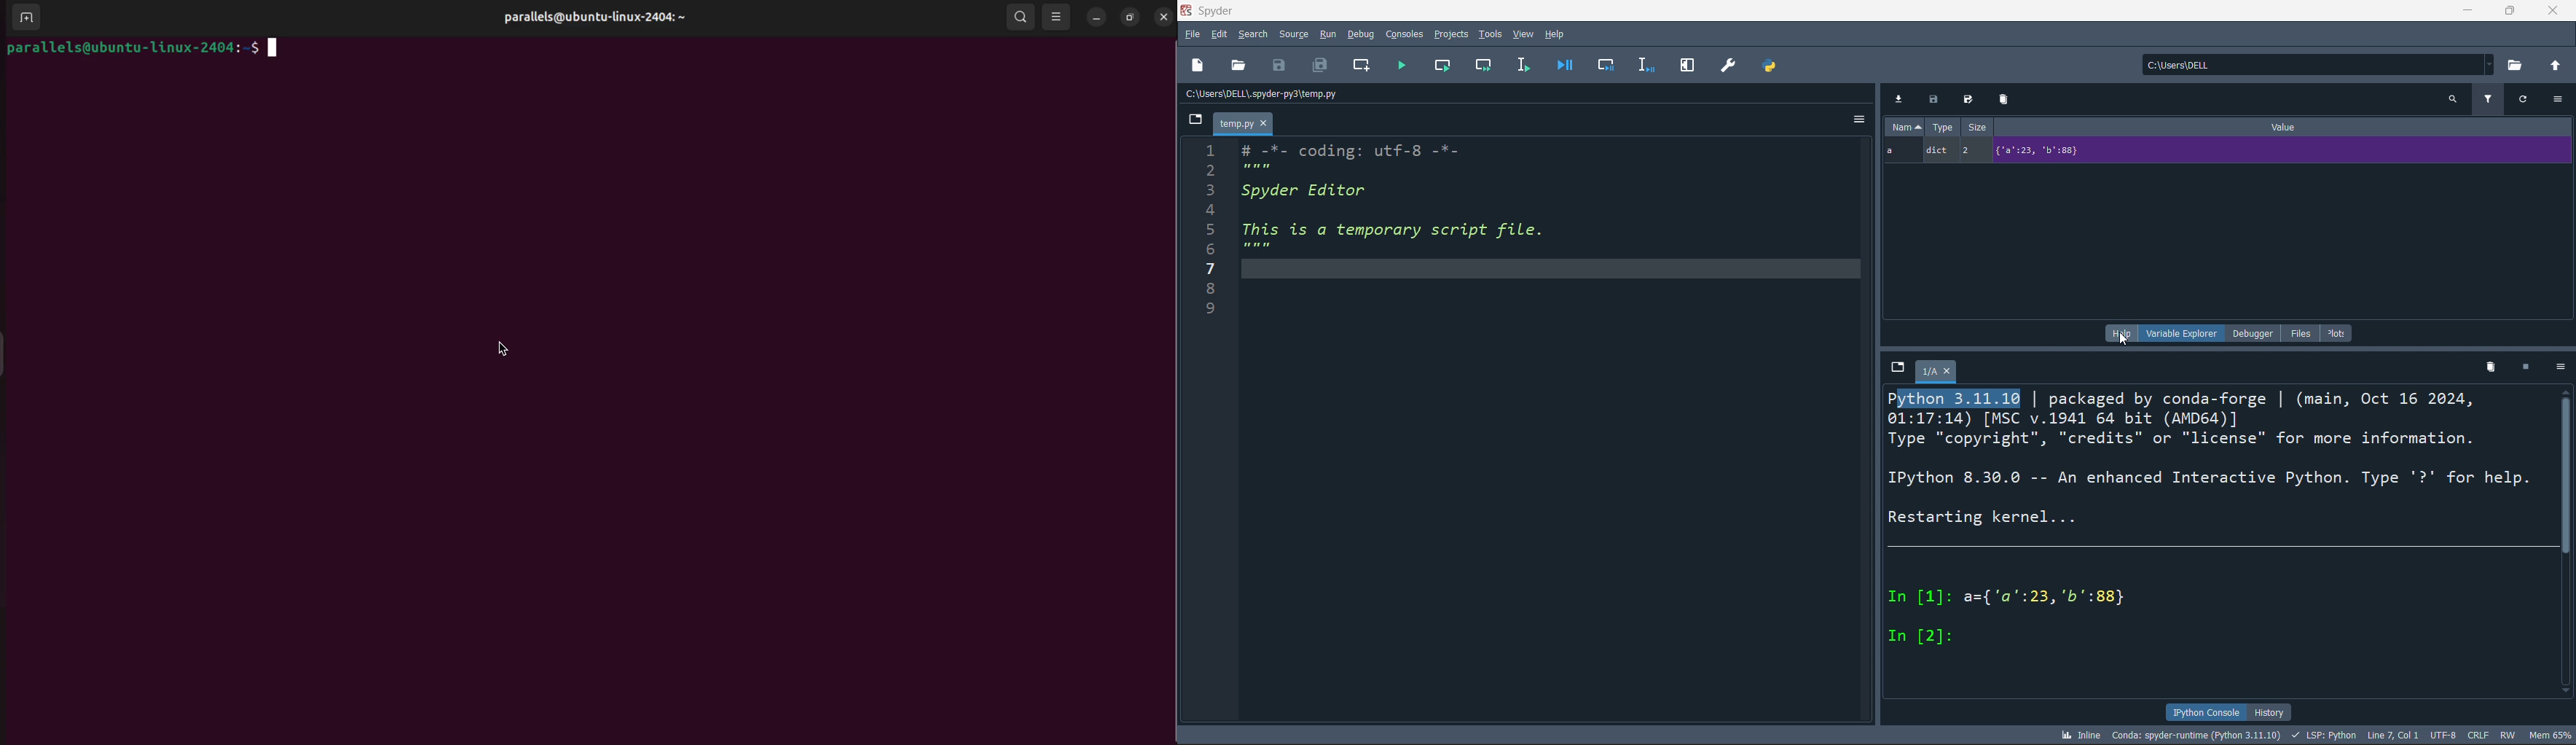 Image resolution: width=2576 pixels, height=756 pixels. I want to click on run line, so click(1520, 64).